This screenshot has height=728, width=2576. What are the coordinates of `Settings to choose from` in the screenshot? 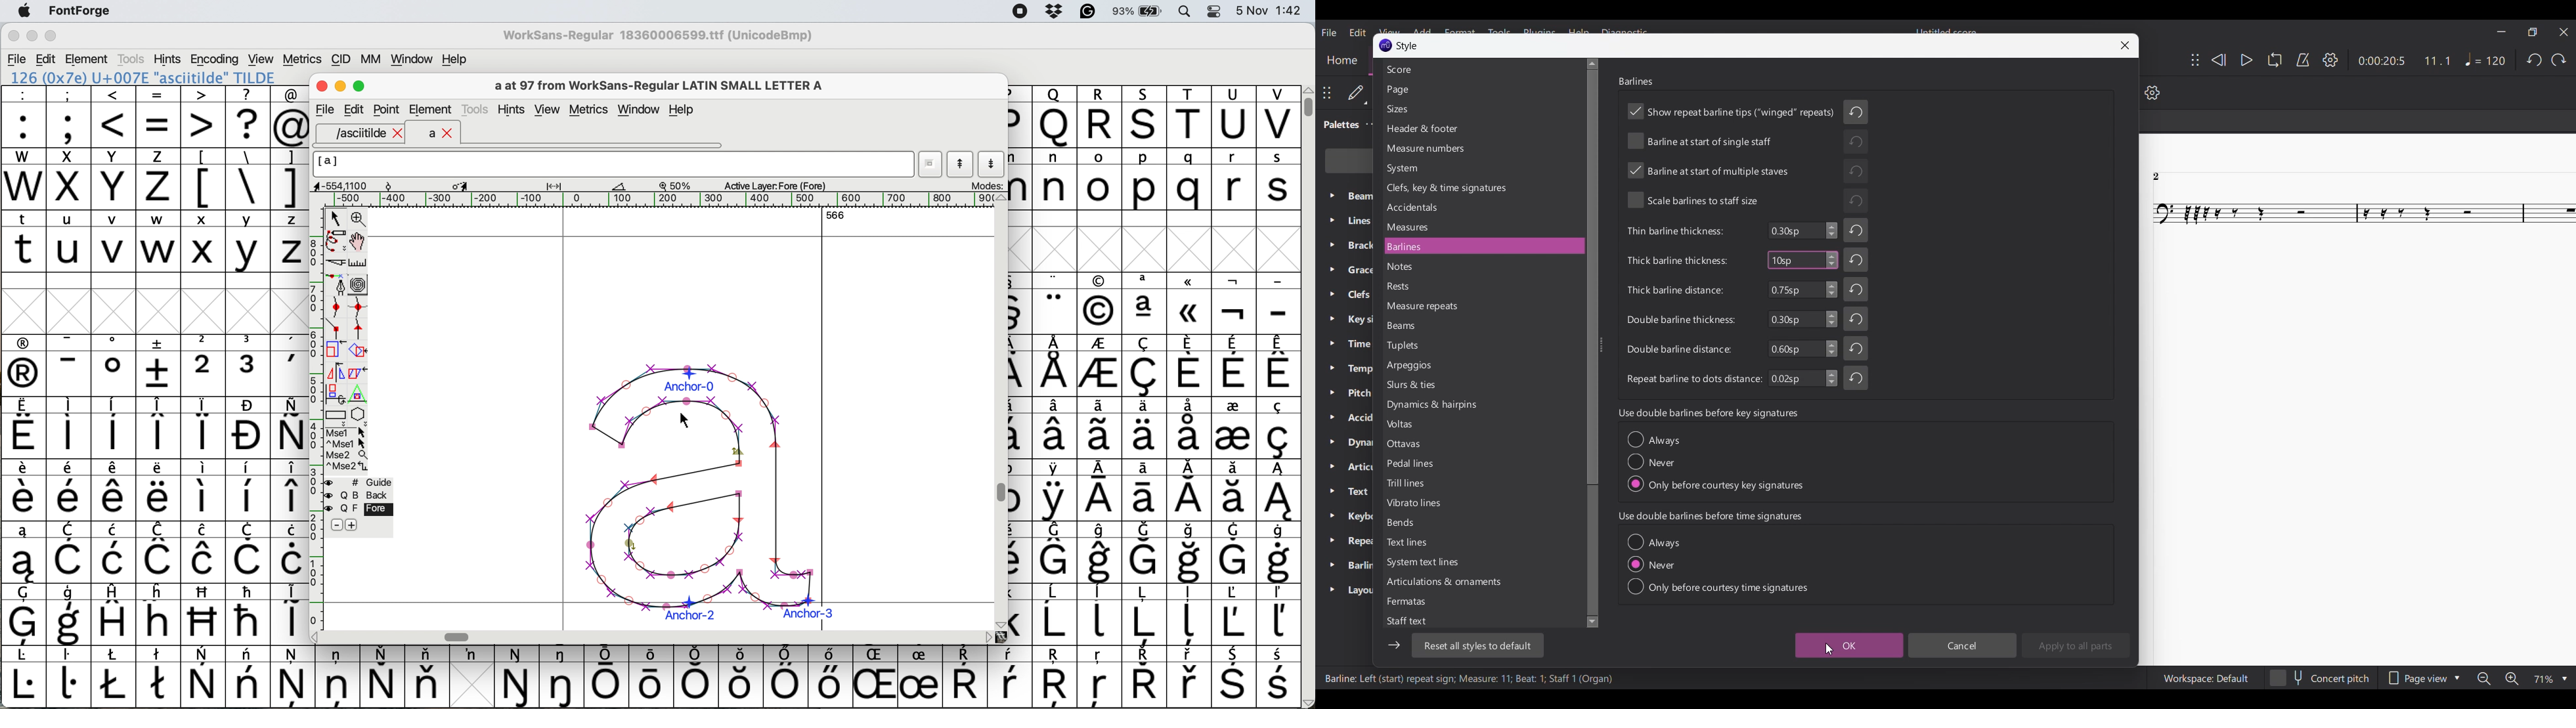 It's located at (1444, 345).